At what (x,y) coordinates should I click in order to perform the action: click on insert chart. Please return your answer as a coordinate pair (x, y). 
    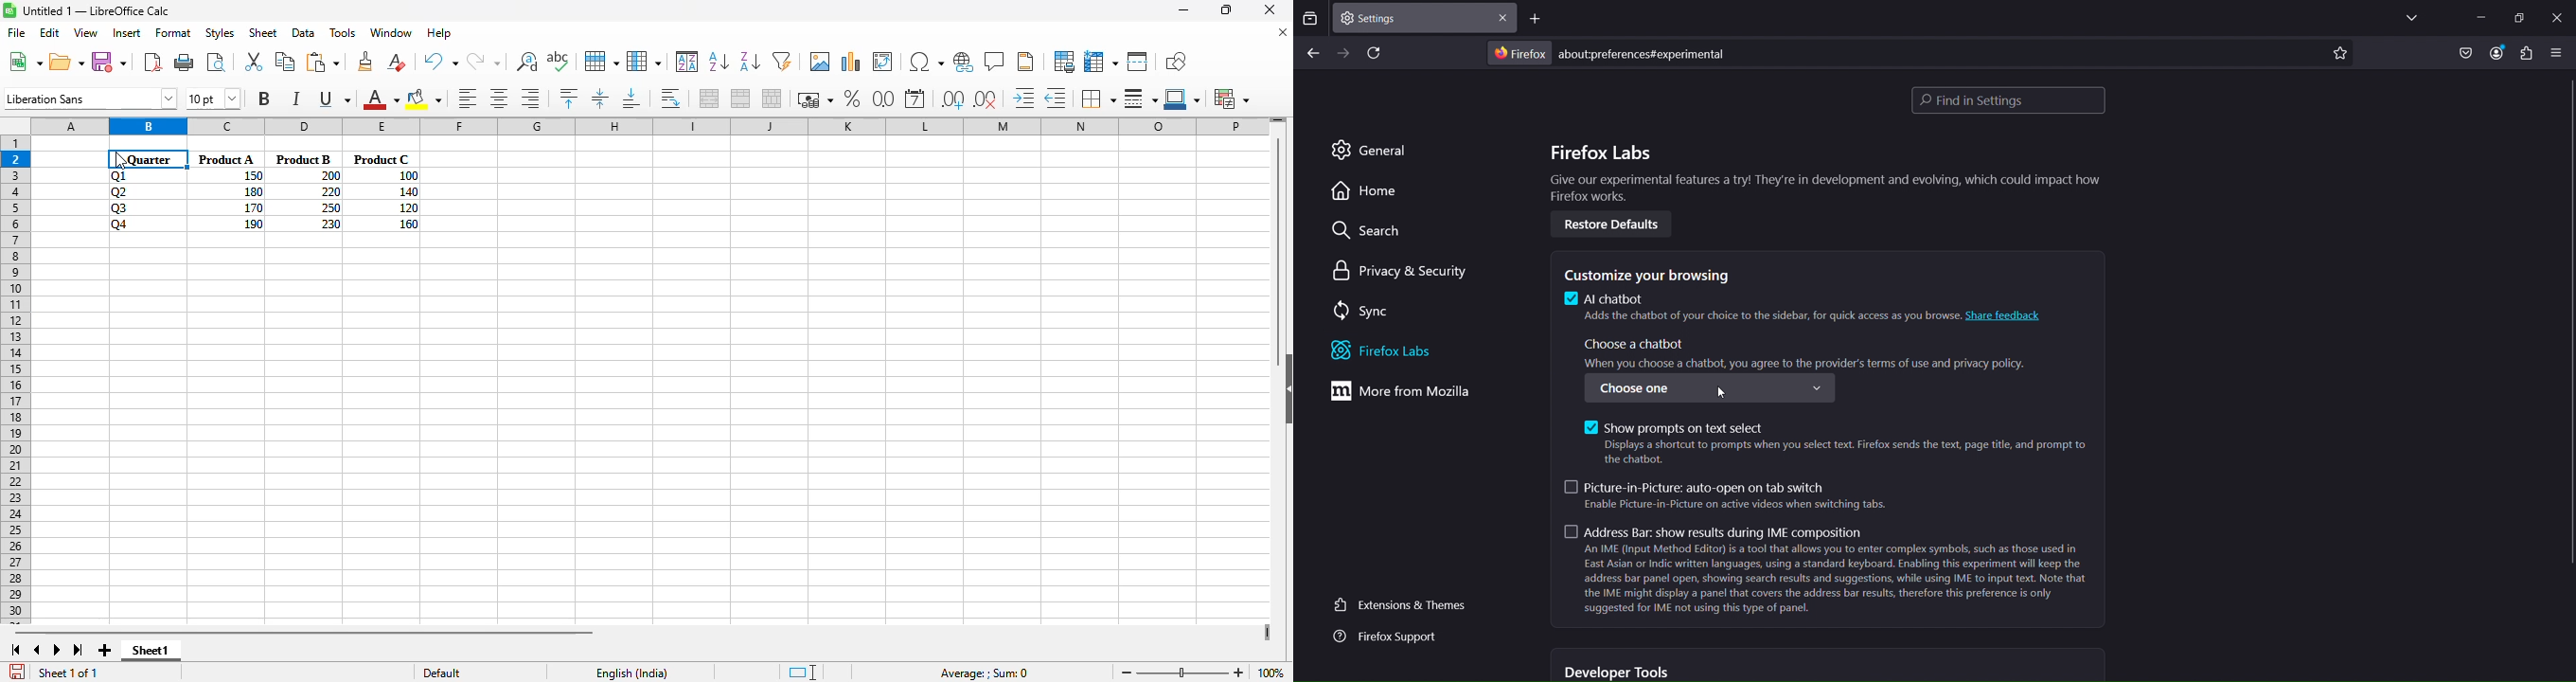
    Looking at the image, I should click on (851, 61).